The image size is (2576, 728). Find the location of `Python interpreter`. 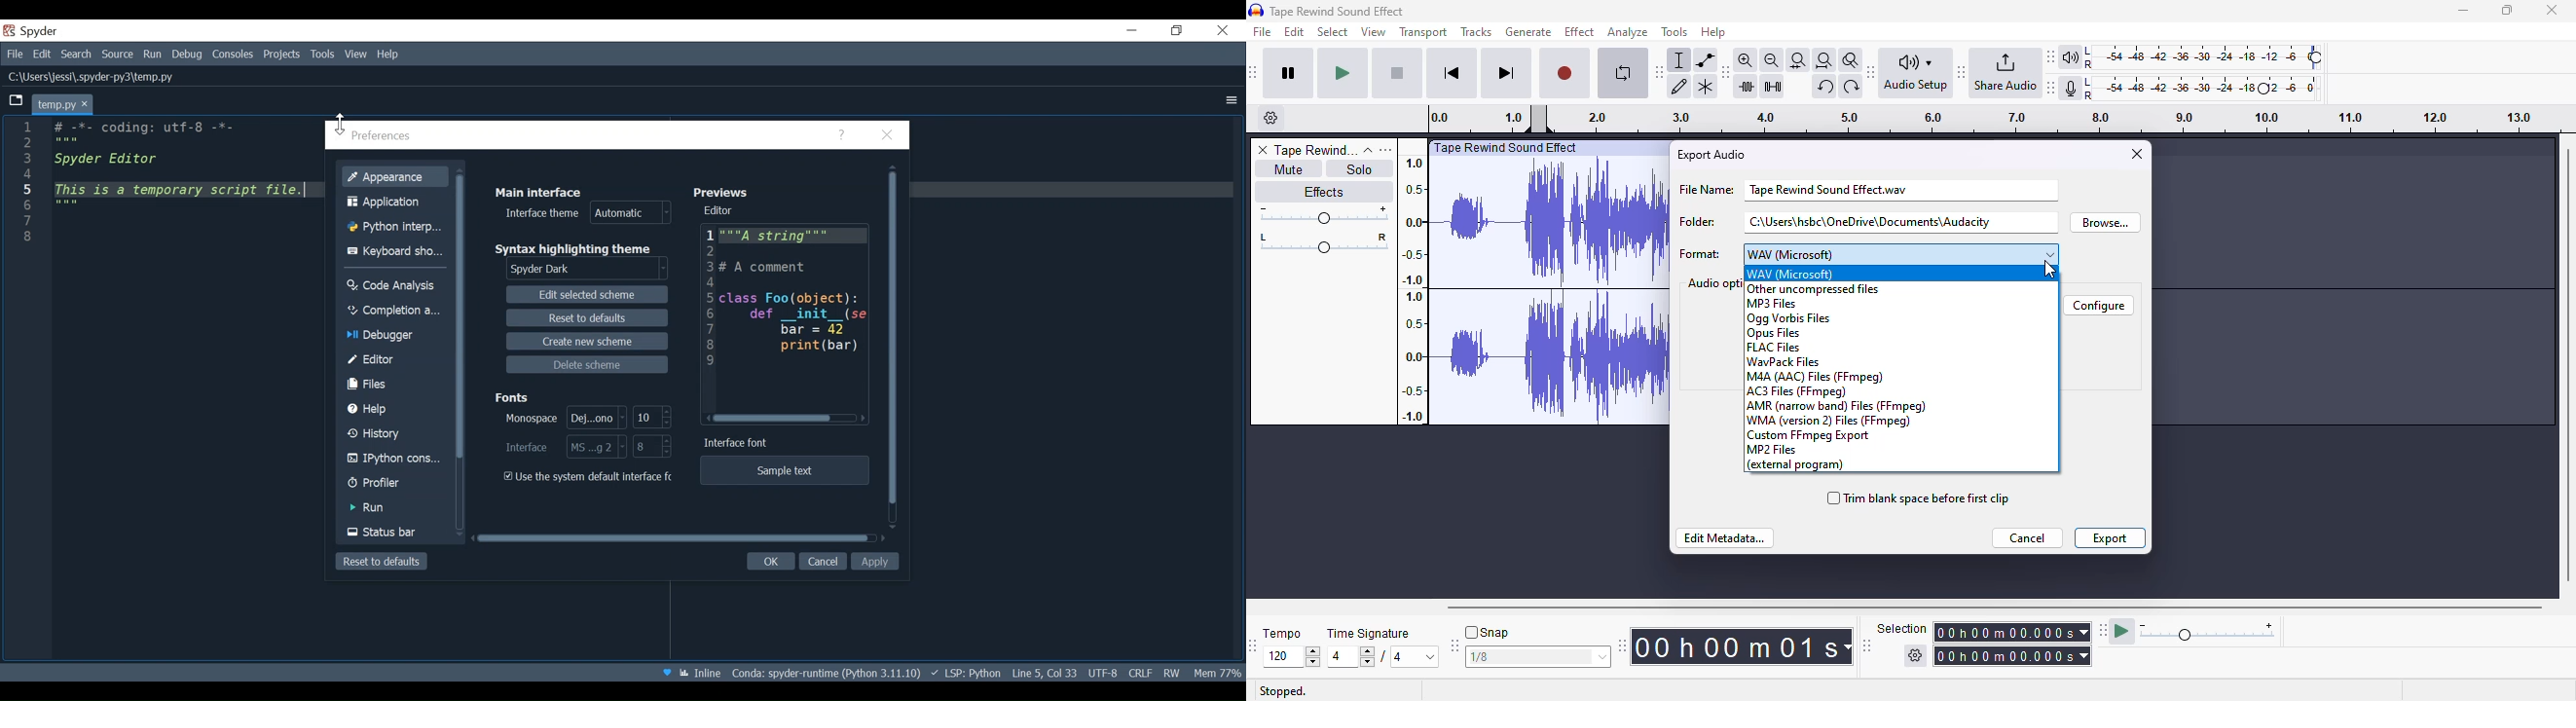

Python interpreter is located at coordinates (395, 227).